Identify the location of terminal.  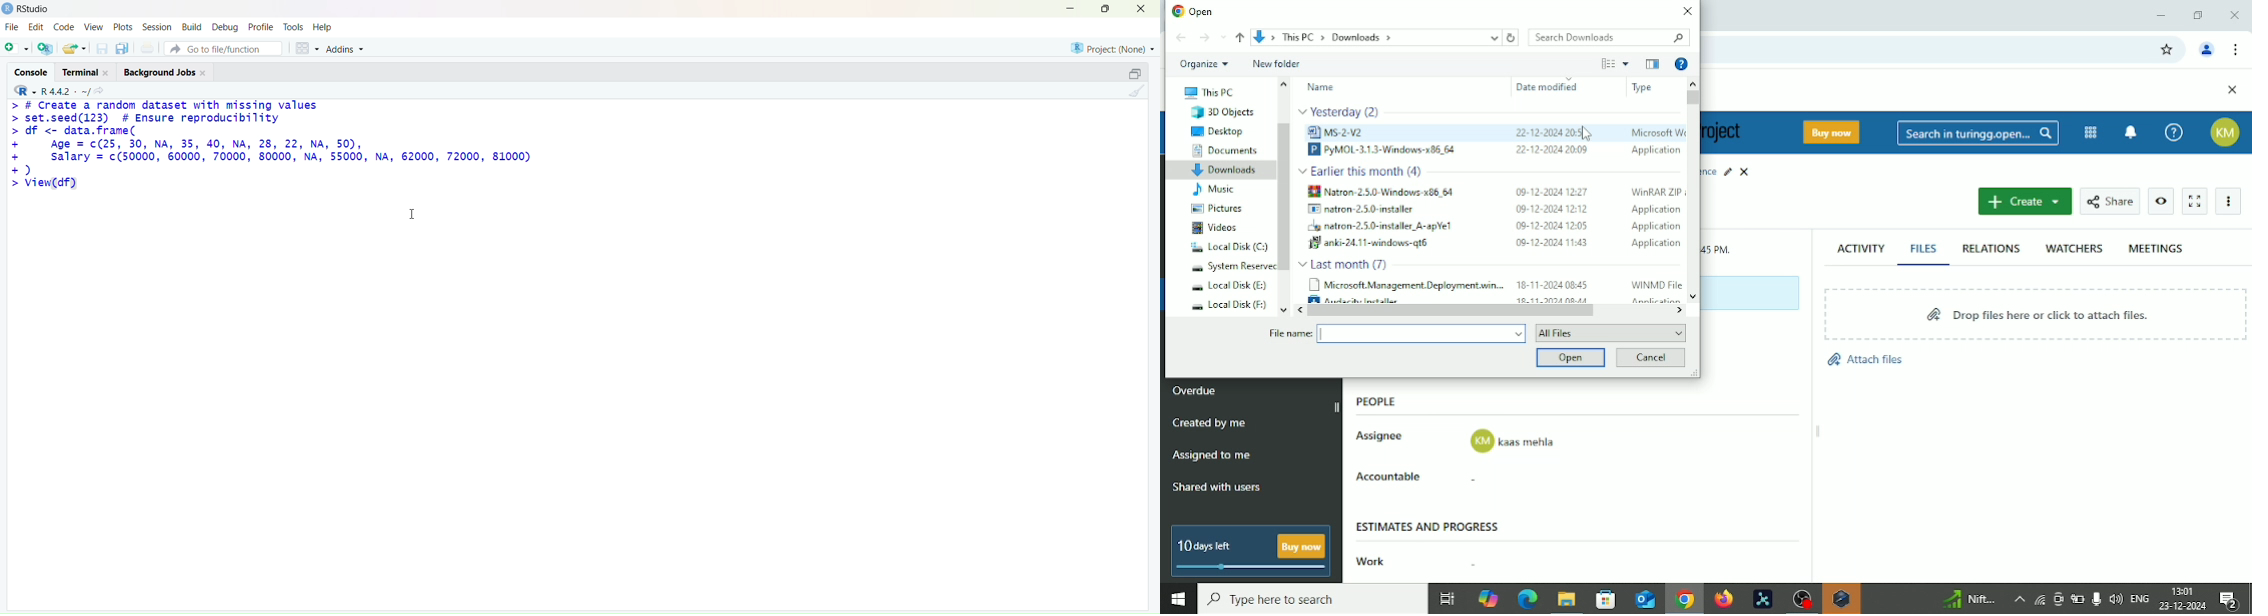
(86, 72).